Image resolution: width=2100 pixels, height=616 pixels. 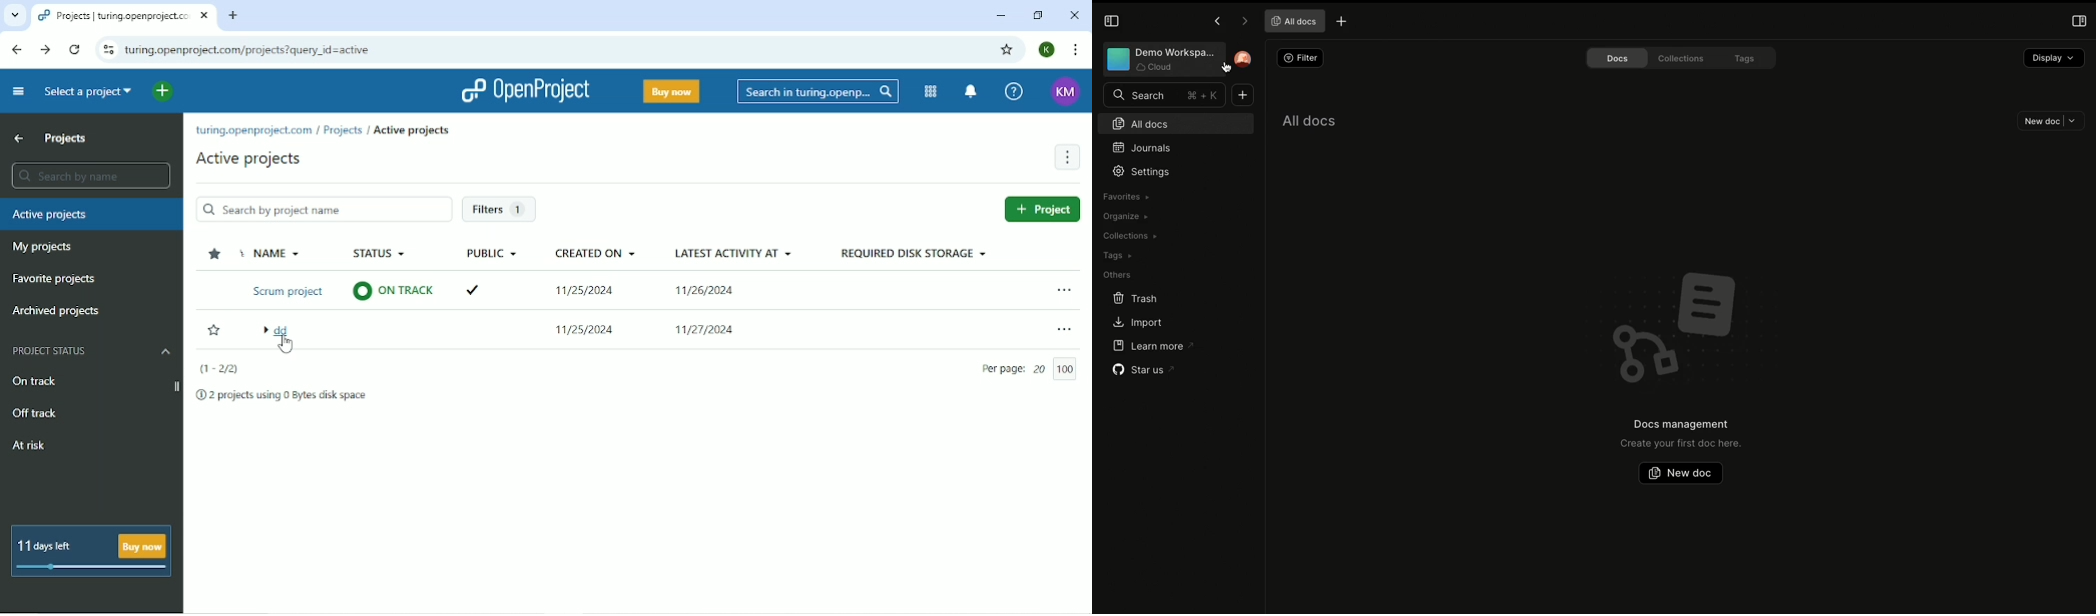 What do you see at coordinates (1137, 298) in the screenshot?
I see `Trash` at bounding box center [1137, 298].